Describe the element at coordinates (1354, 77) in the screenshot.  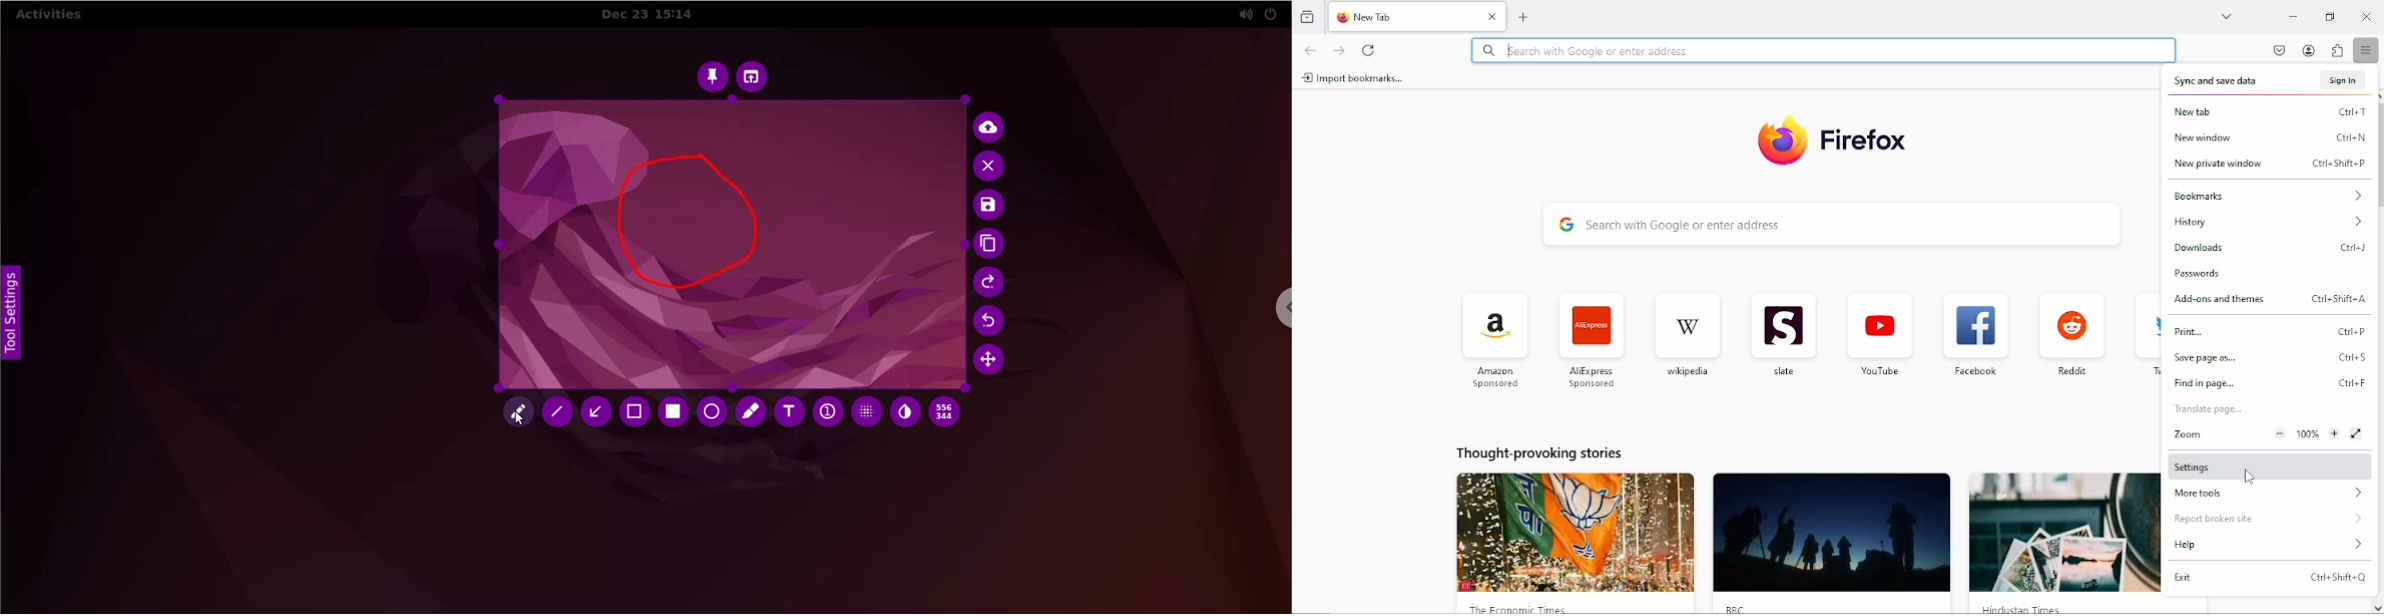
I see `import bookmarks` at that location.